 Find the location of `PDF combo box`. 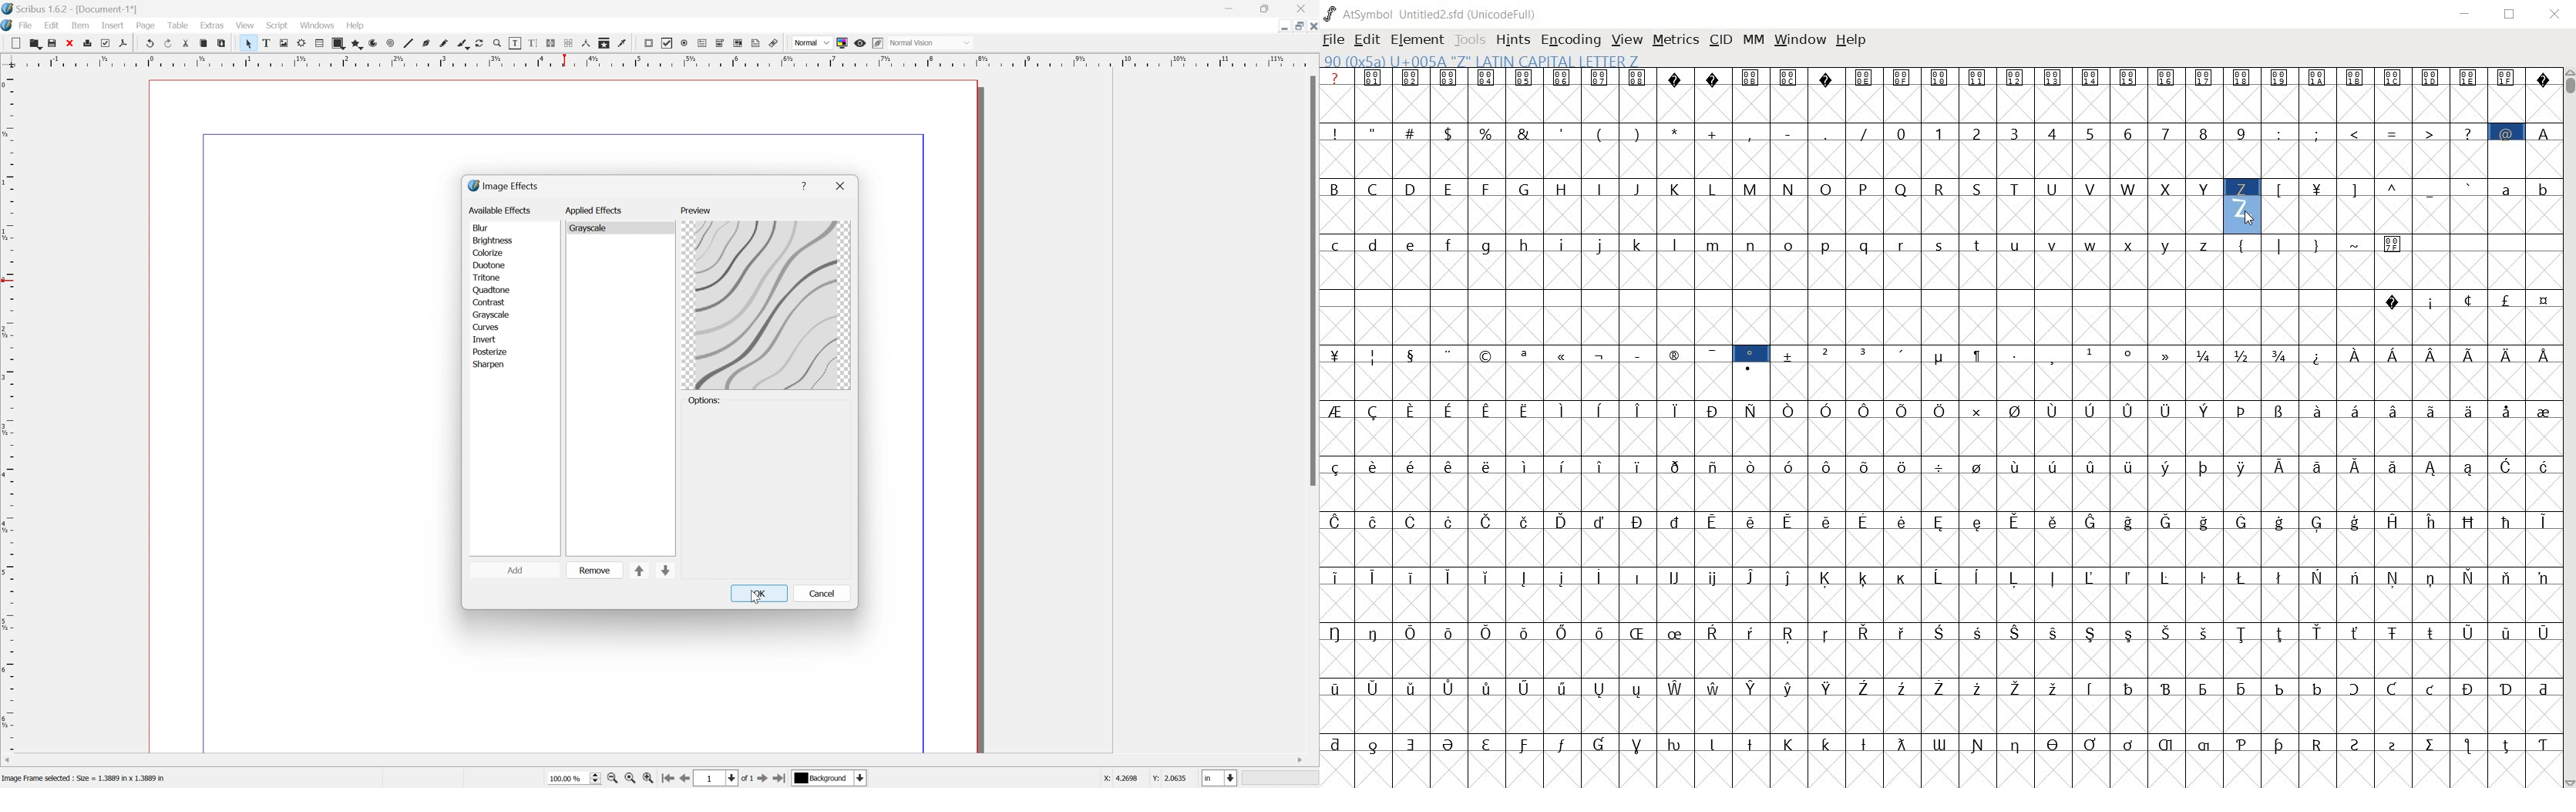

PDF combo box is located at coordinates (724, 43).